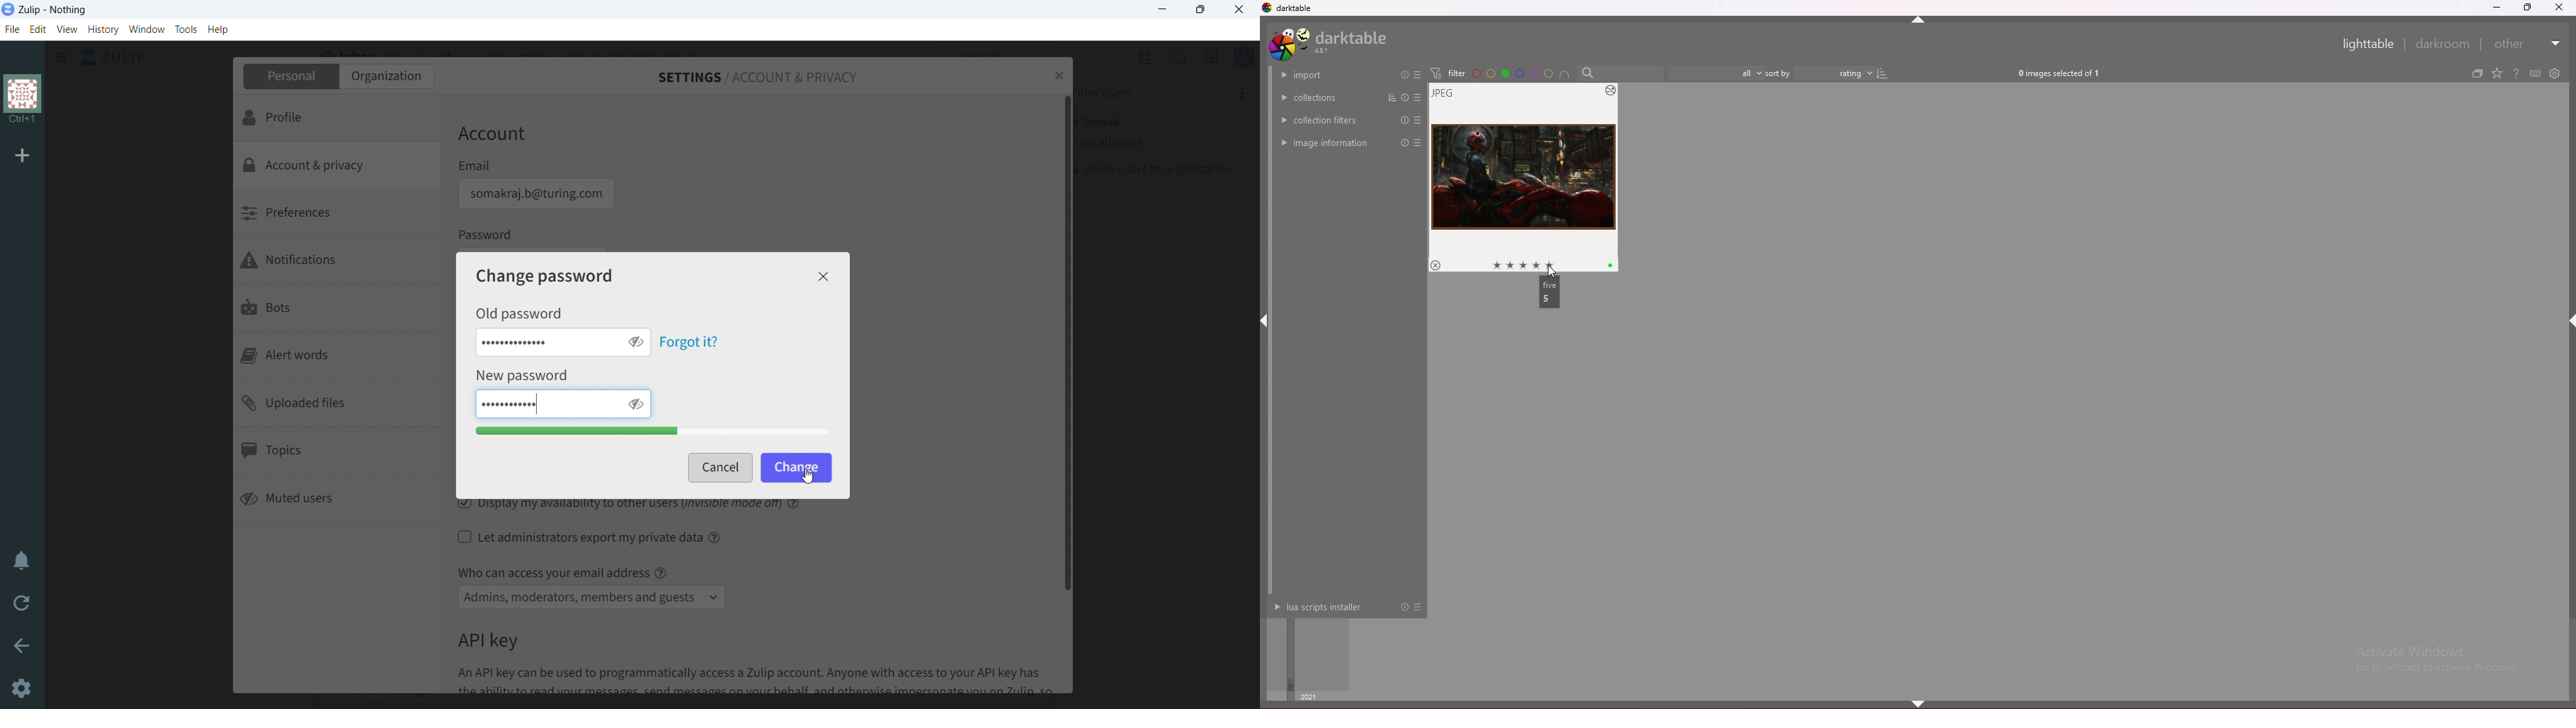 The height and width of the screenshot is (728, 2576). I want to click on create grouped images, so click(2474, 73).